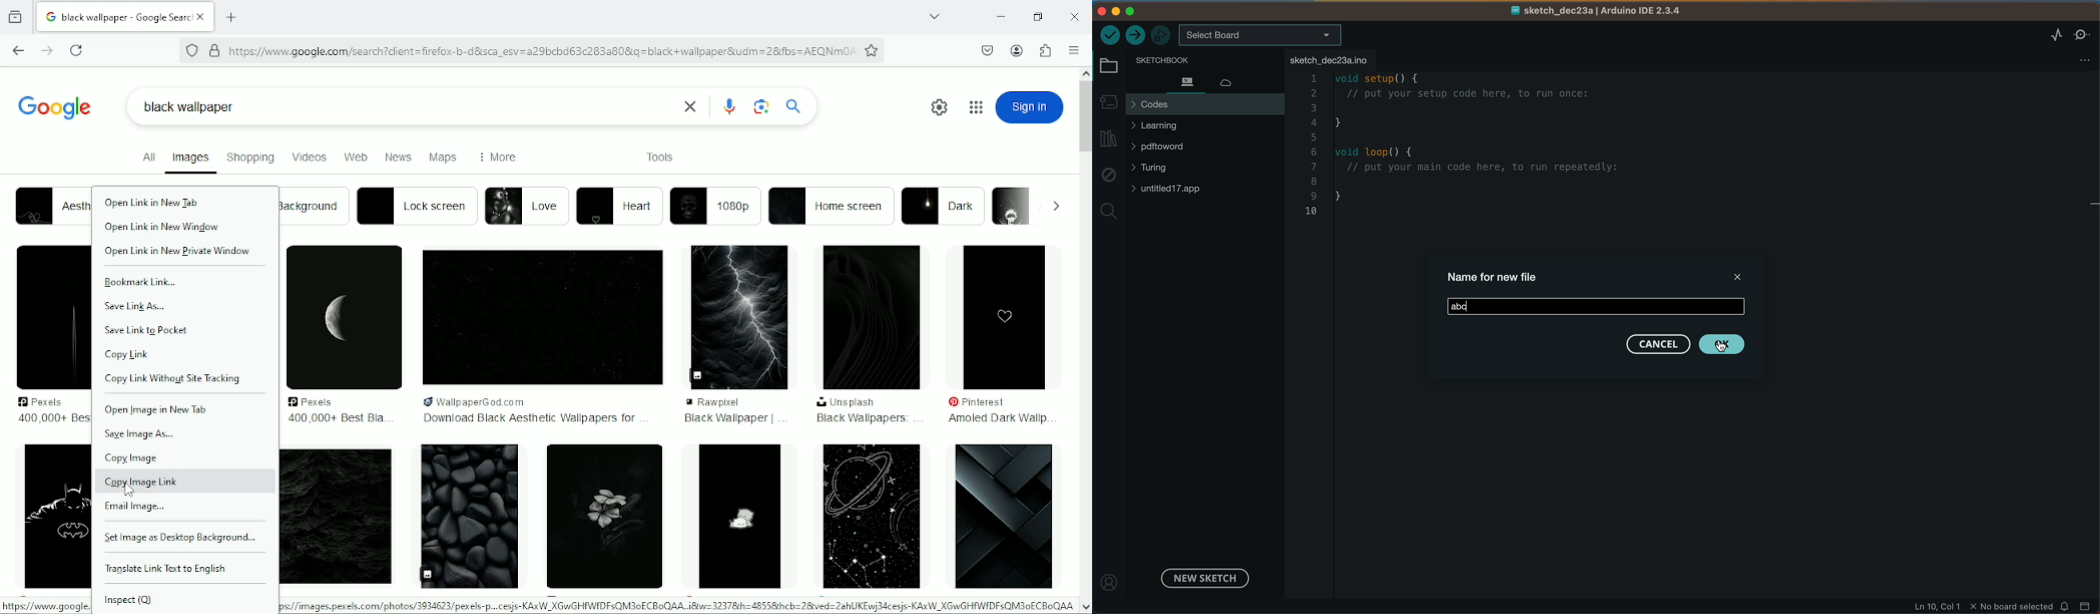 This screenshot has width=2100, height=616. Describe the element at coordinates (1075, 15) in the screenshot. I see `Close` at that location.